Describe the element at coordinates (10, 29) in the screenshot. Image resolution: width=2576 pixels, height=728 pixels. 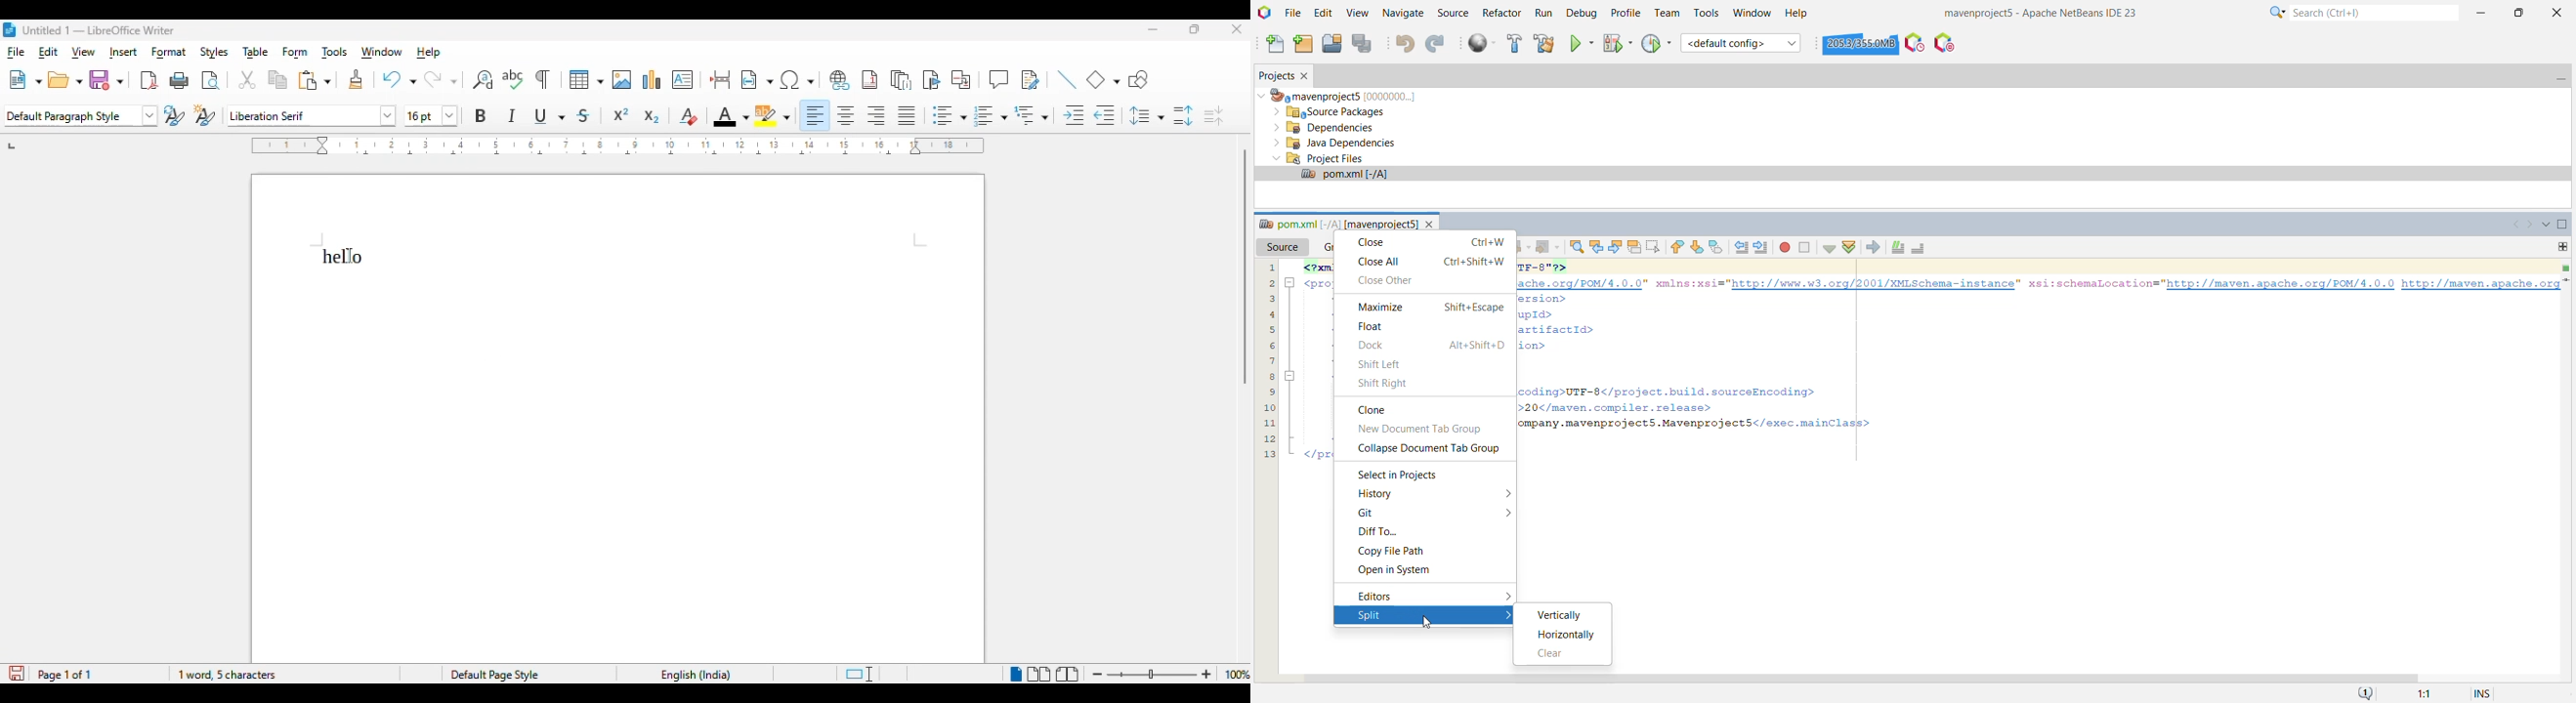
I see `logo` at that location.